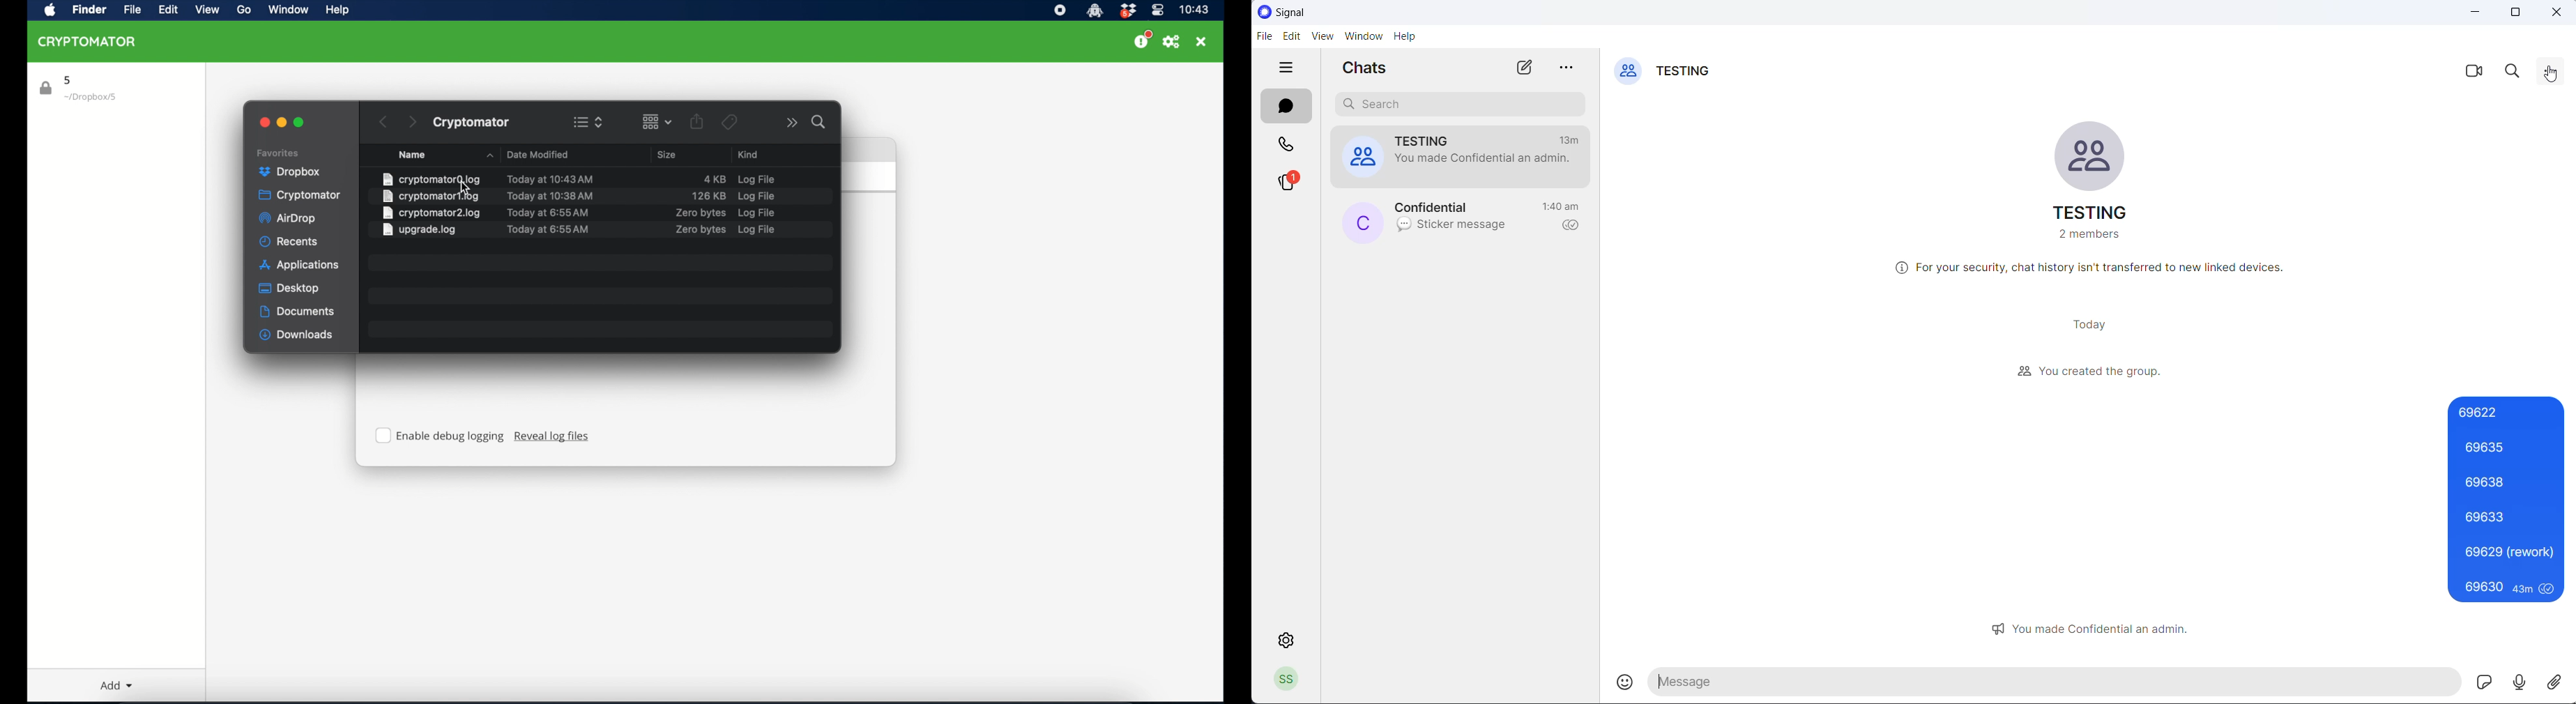 Image resolution: width=2576 pixels, height=728 pixels. Describe the element at coordinates (414, 121) in the screenshot. I see `next` at that location.